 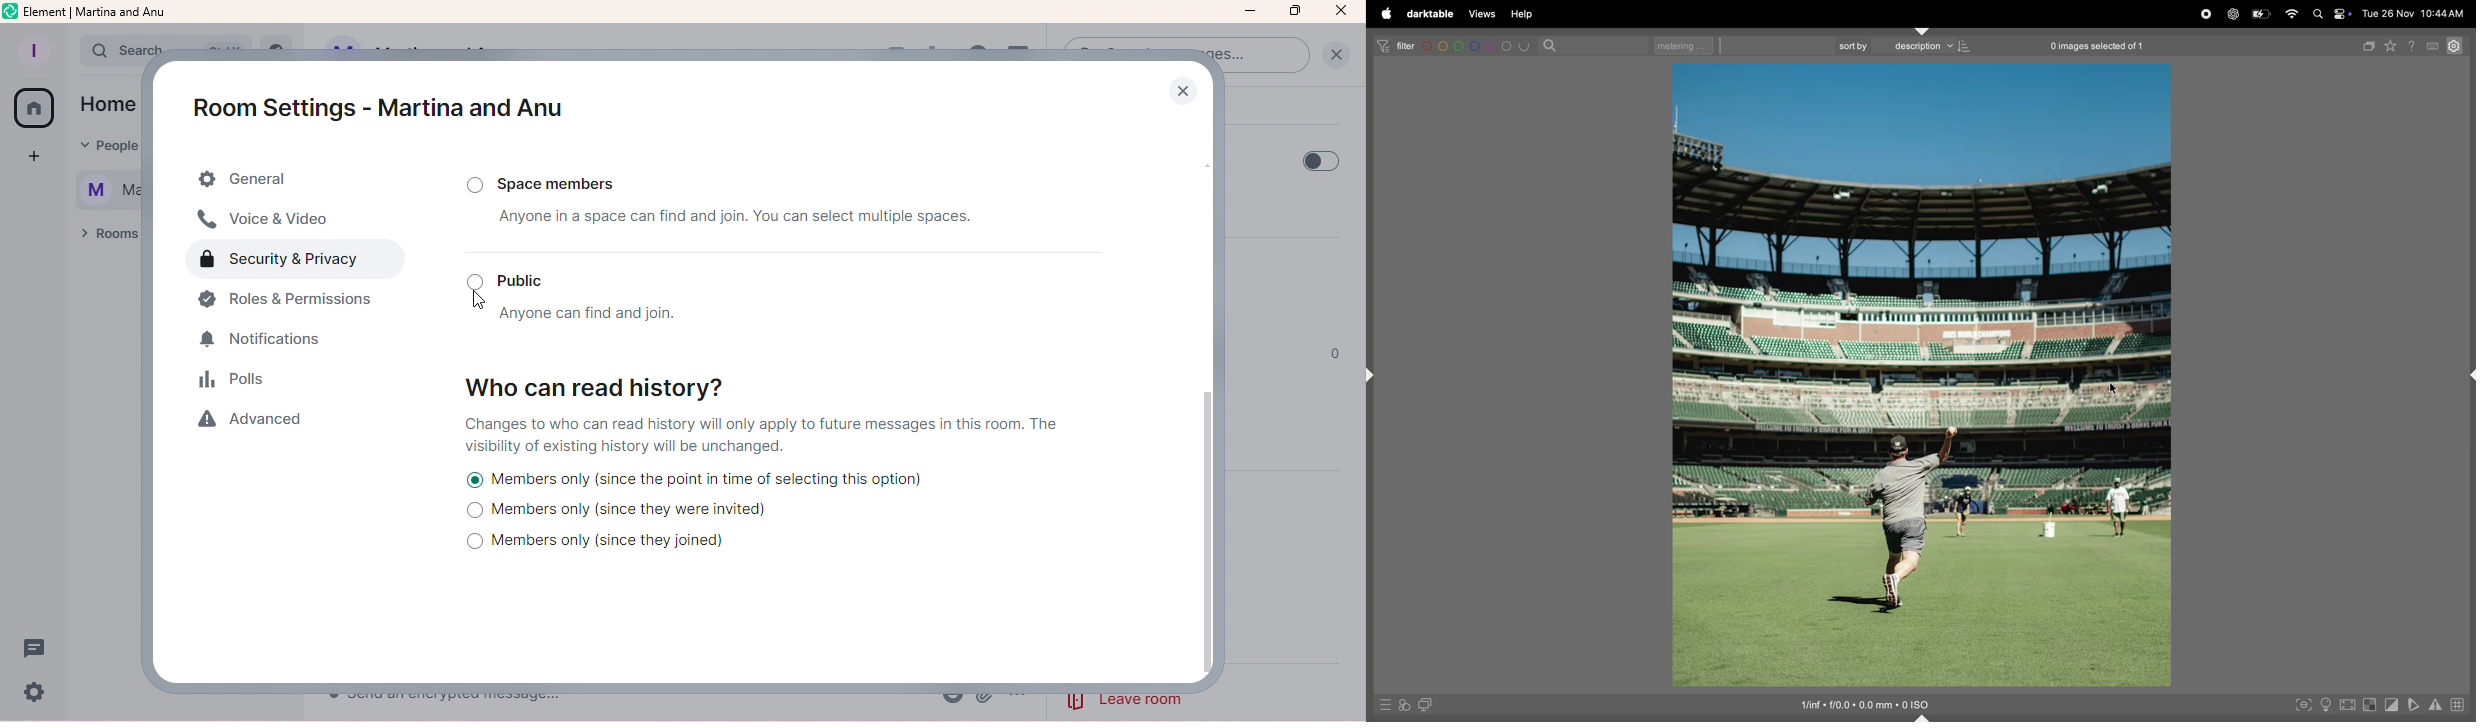 I want to click on soft proof, so click(x=1448, y=664).